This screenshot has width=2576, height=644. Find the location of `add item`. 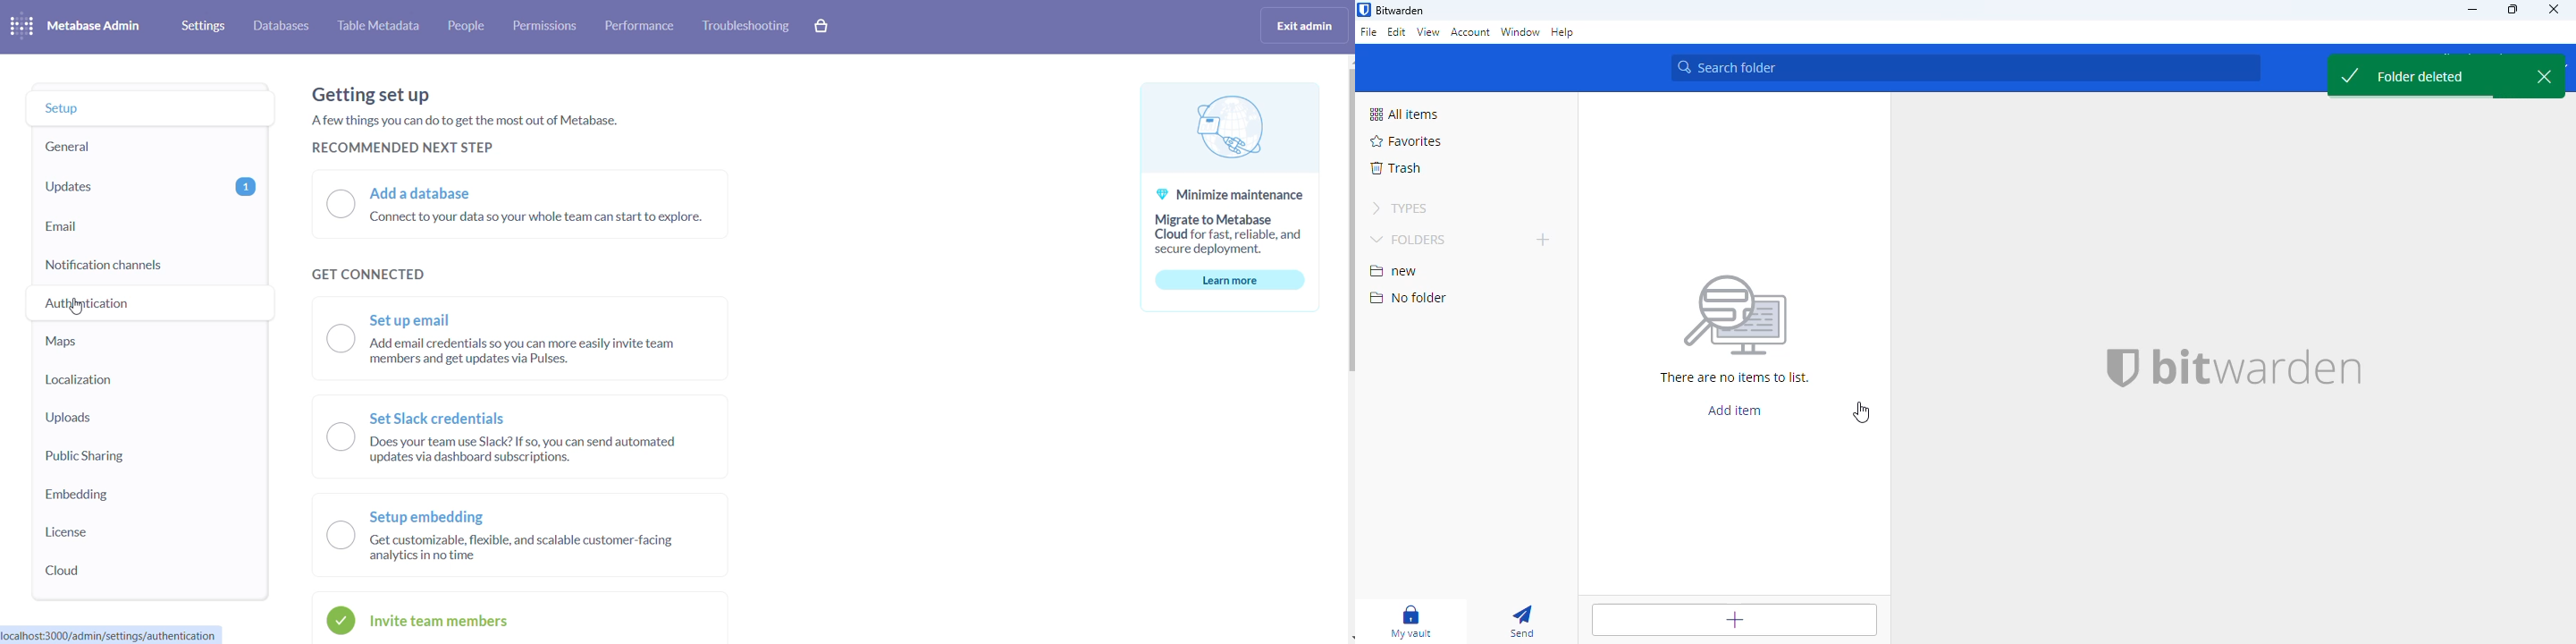

add item is located at coordinates (1733, 411).